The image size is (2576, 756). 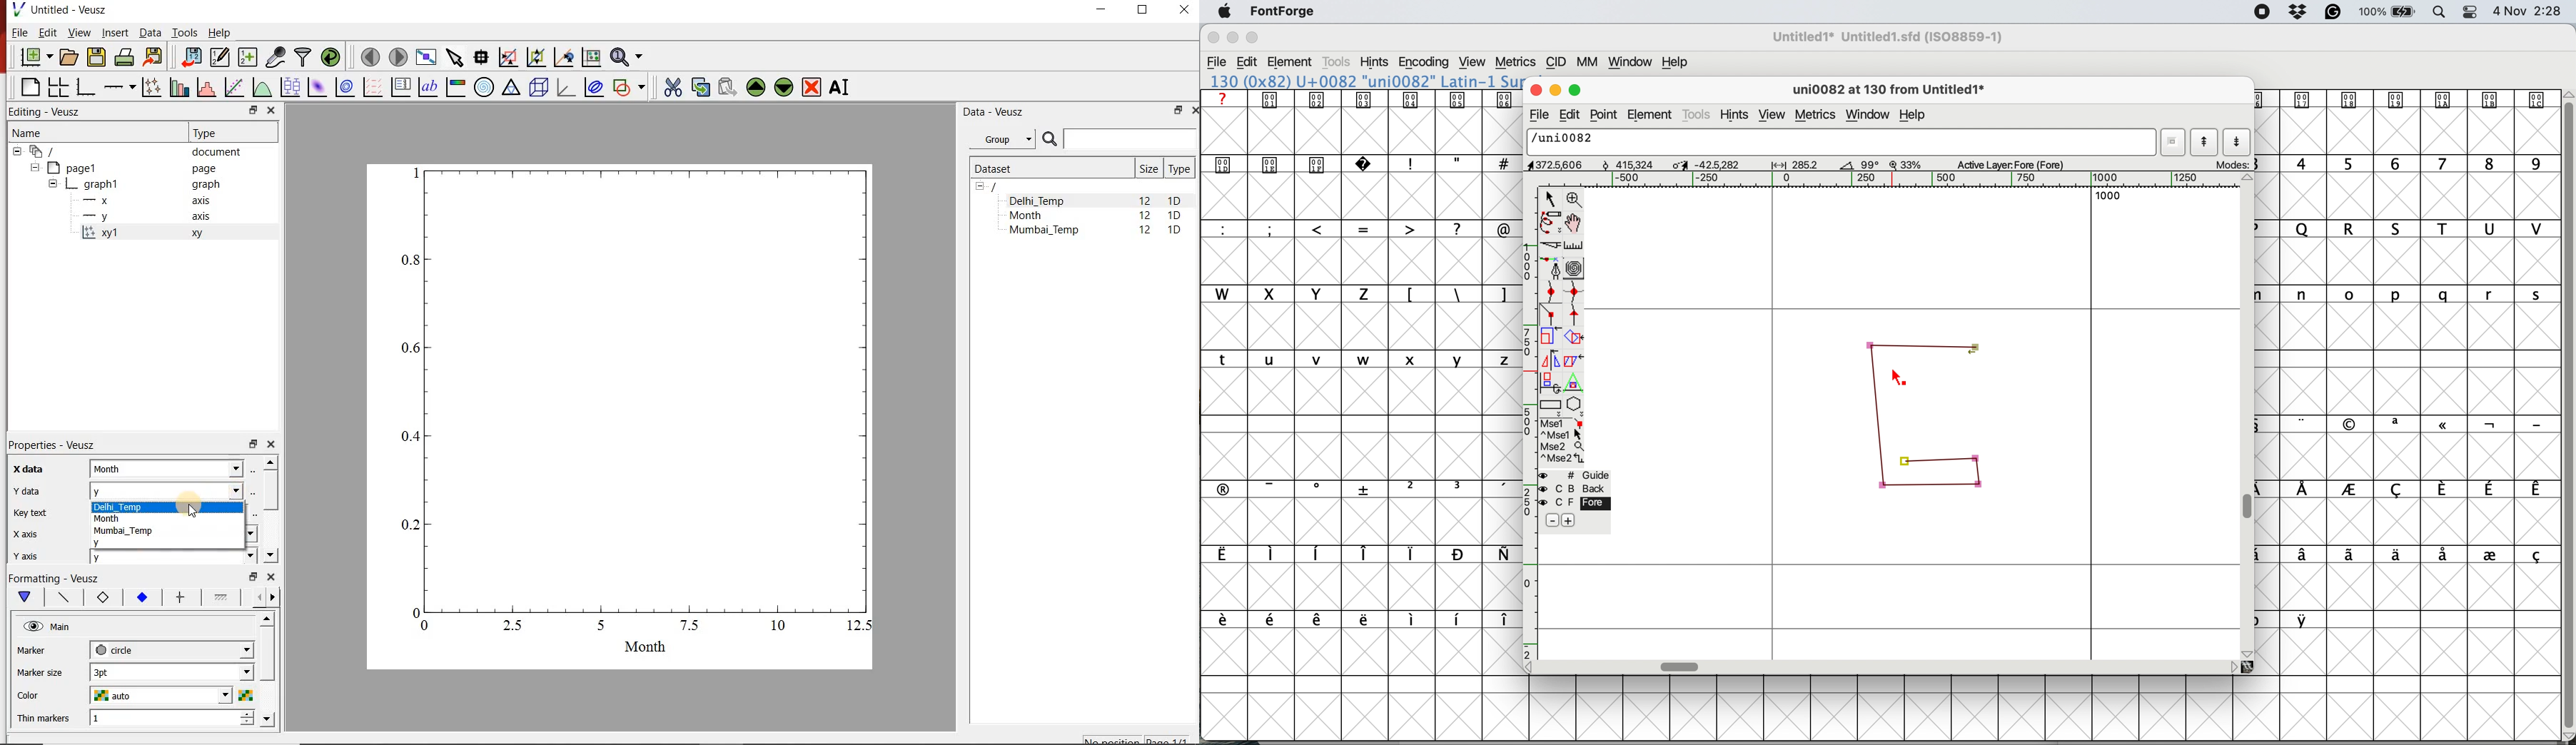 I want to click on change whether spiro is active or not, so click(x=1576, y=268).